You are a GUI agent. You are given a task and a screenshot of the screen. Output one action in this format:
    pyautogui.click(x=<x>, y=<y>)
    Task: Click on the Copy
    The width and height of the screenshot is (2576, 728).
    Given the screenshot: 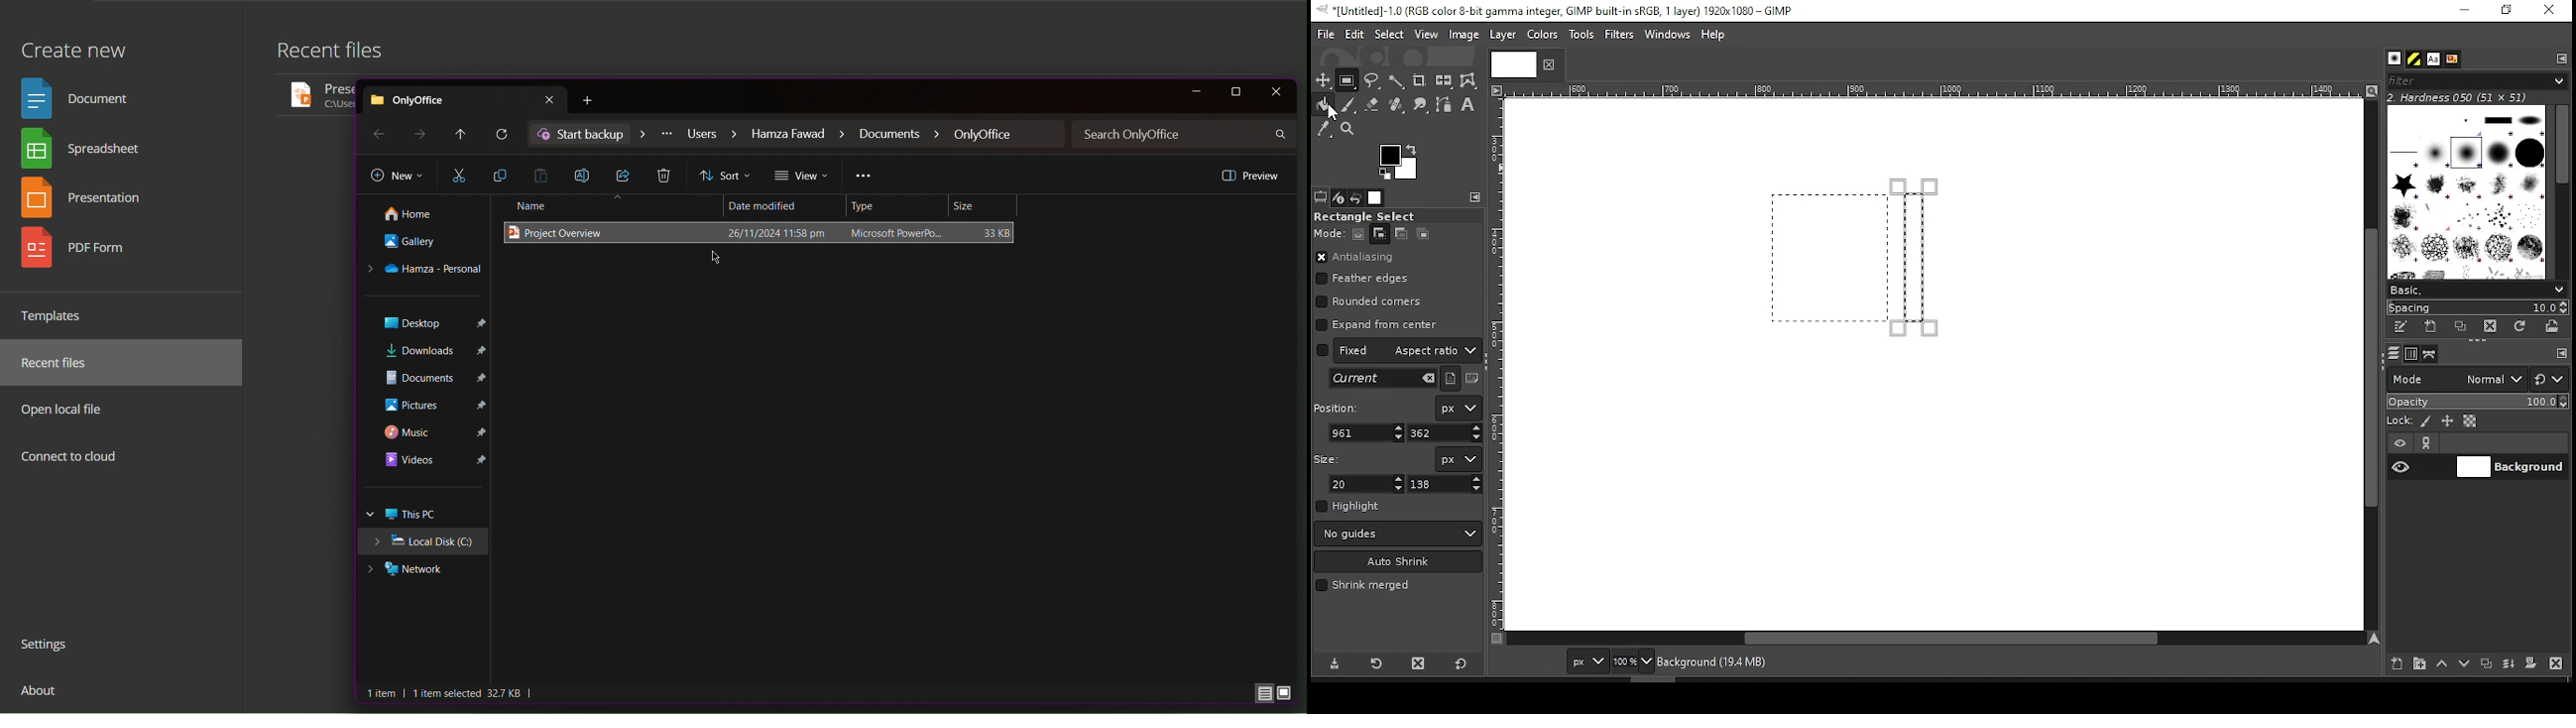 What is the action you would take?
    pyautogui.click(x=502, y=175)
    